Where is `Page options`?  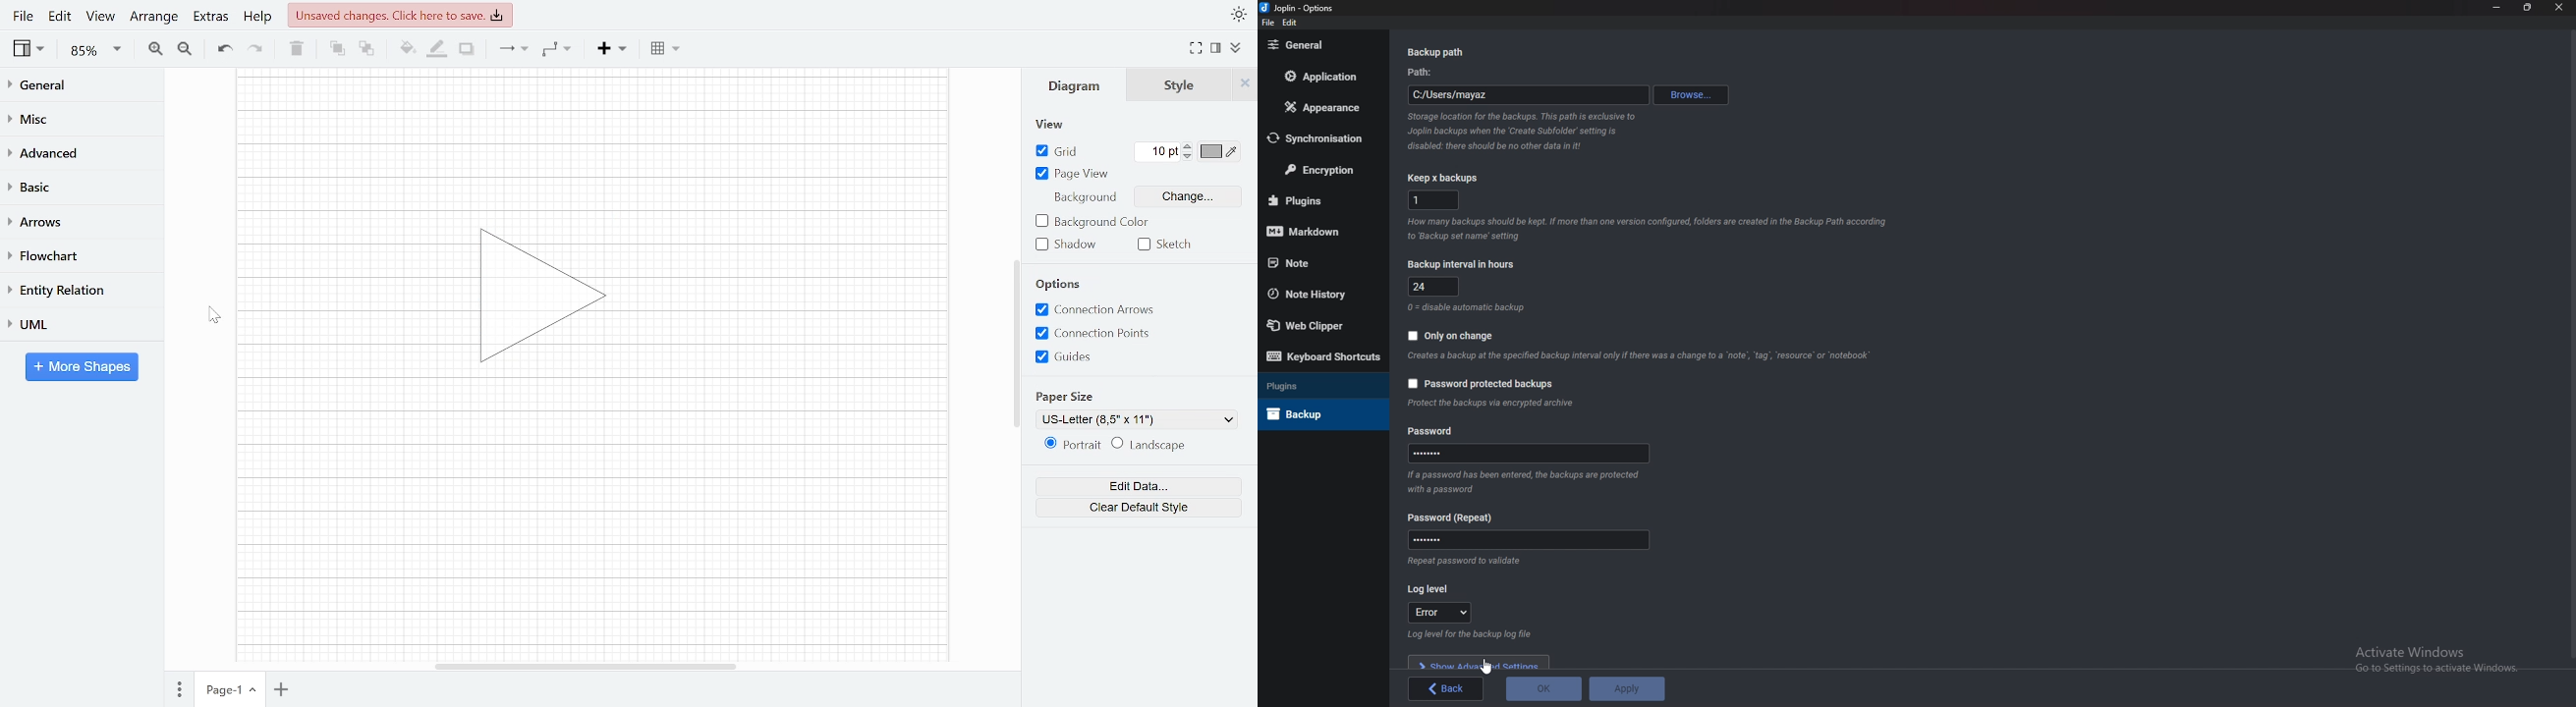 Page options is located at coordinates (255, 692).